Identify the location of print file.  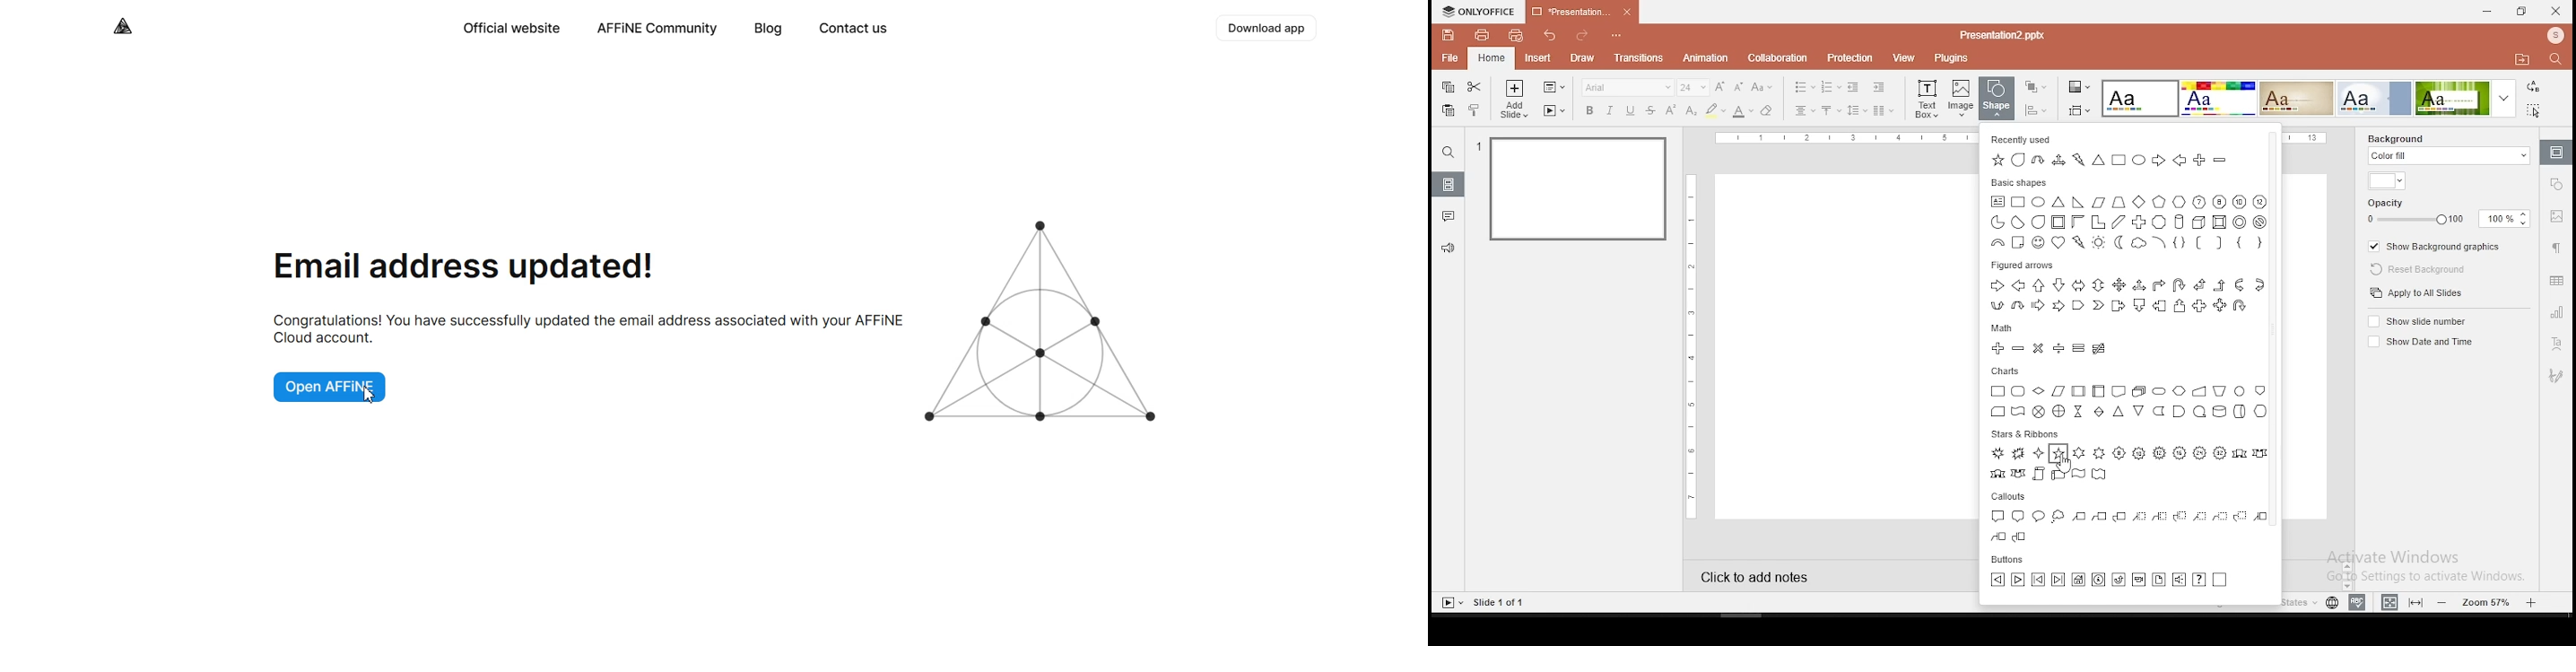
(1480, 35).